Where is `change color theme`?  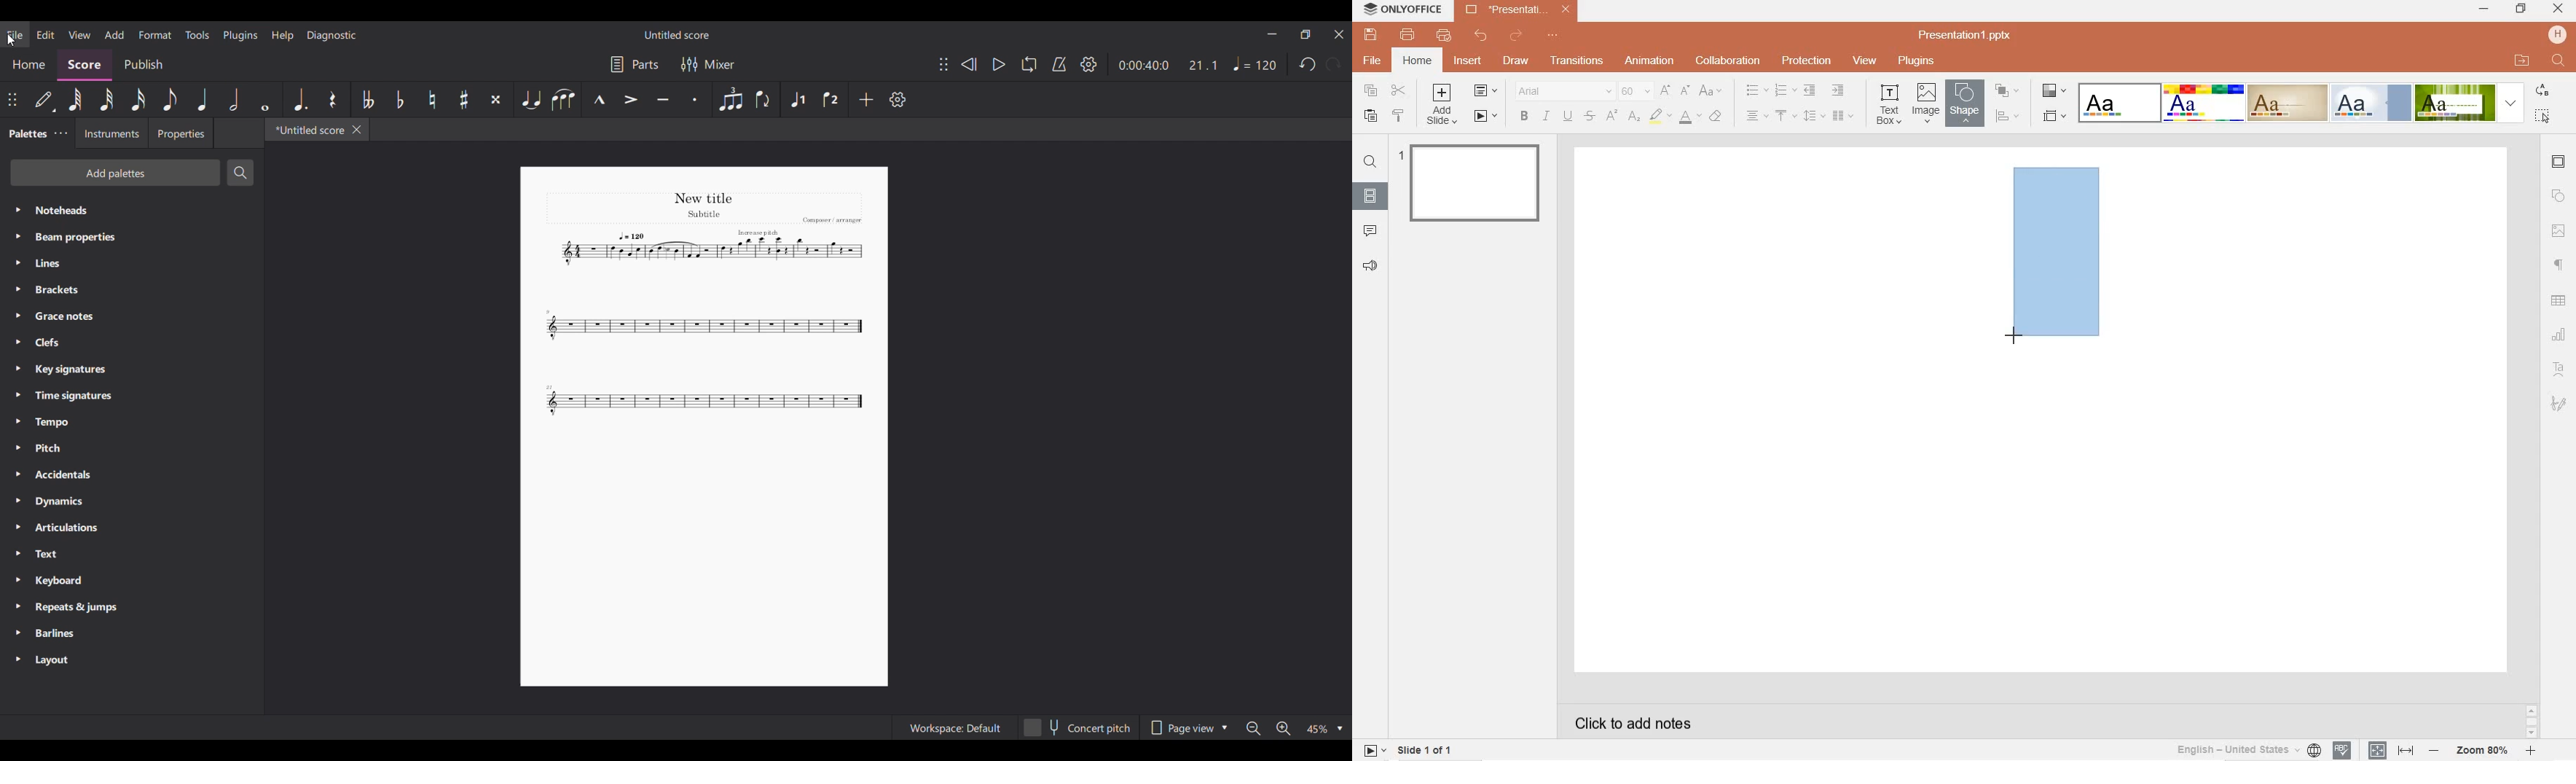 change color theme is located at coordinates (2052, 93).